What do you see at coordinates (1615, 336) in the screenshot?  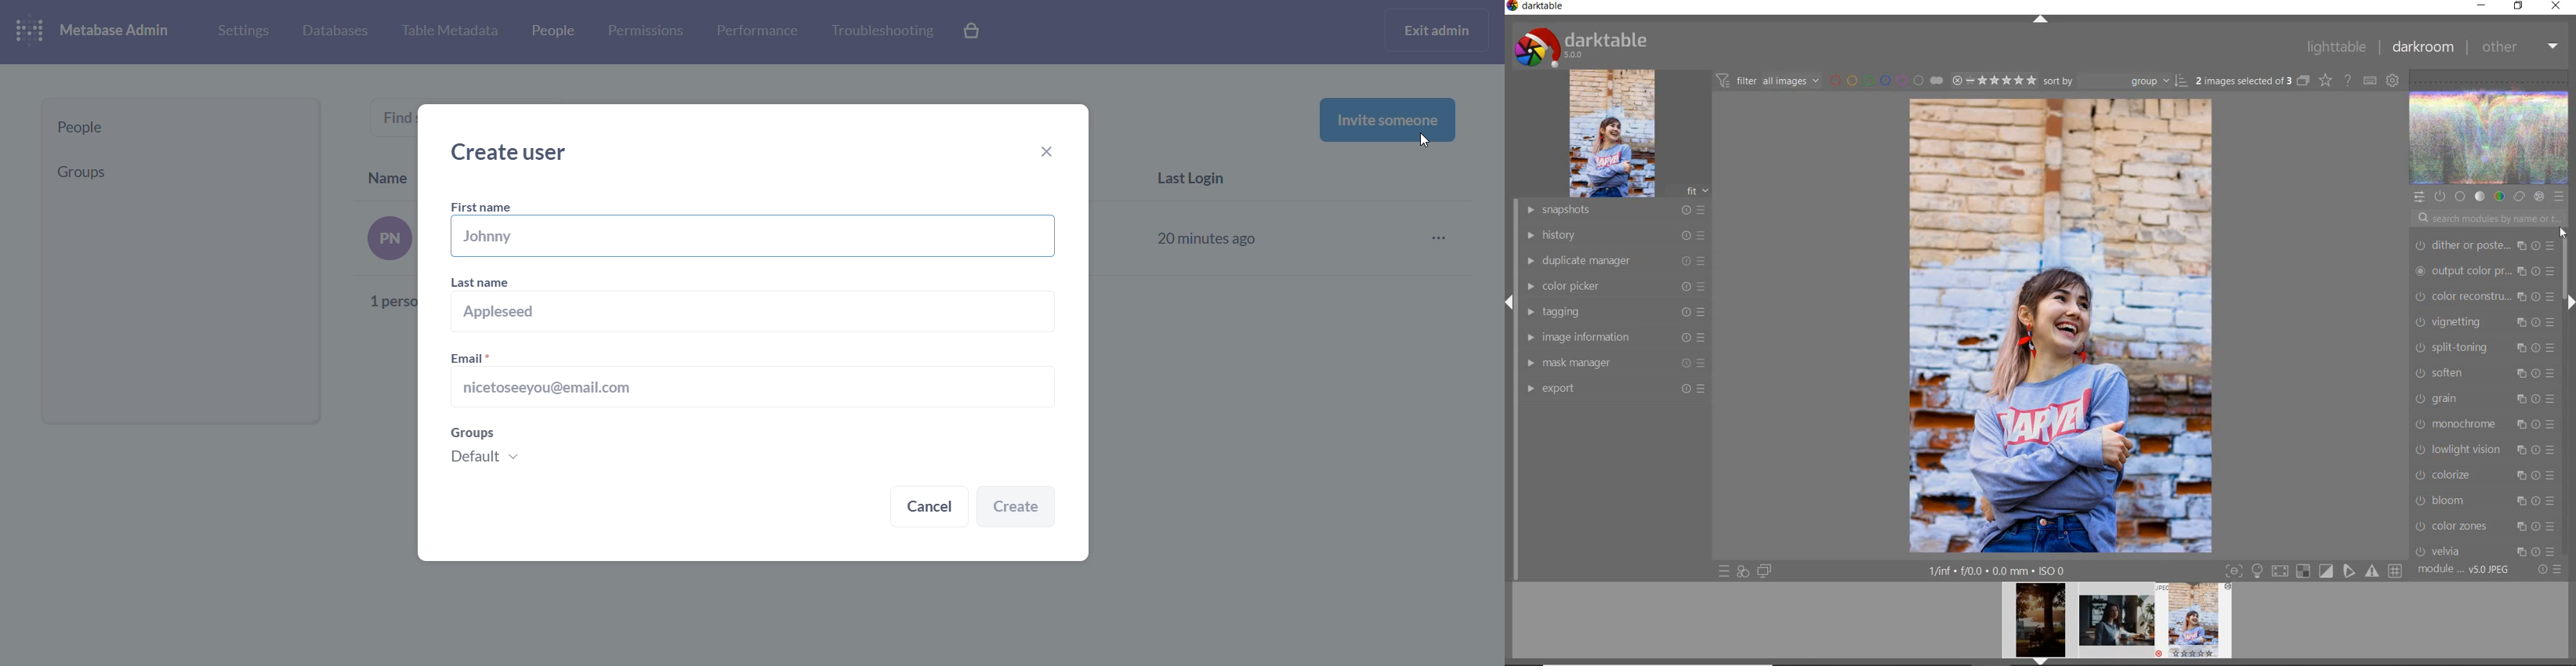 I see `image information` at bounding box center [1615, 336].